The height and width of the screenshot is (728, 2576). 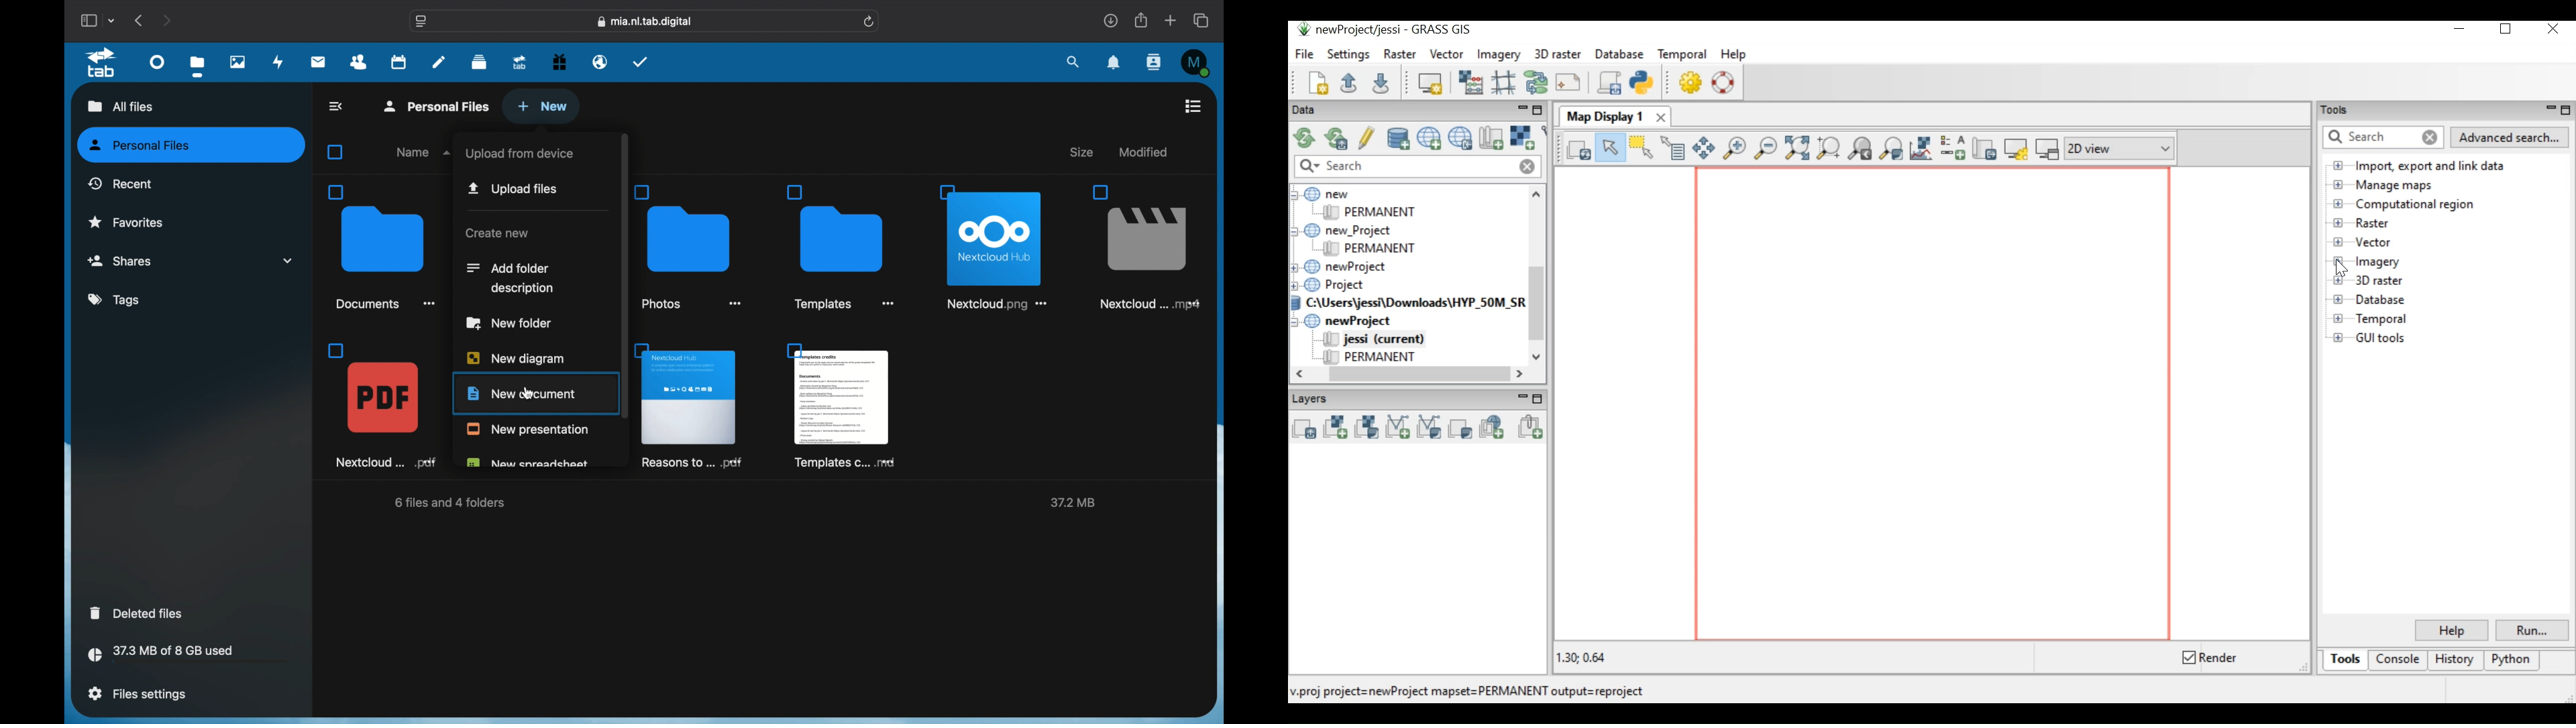 I want to click on personal files, so click(x=439, y=105).